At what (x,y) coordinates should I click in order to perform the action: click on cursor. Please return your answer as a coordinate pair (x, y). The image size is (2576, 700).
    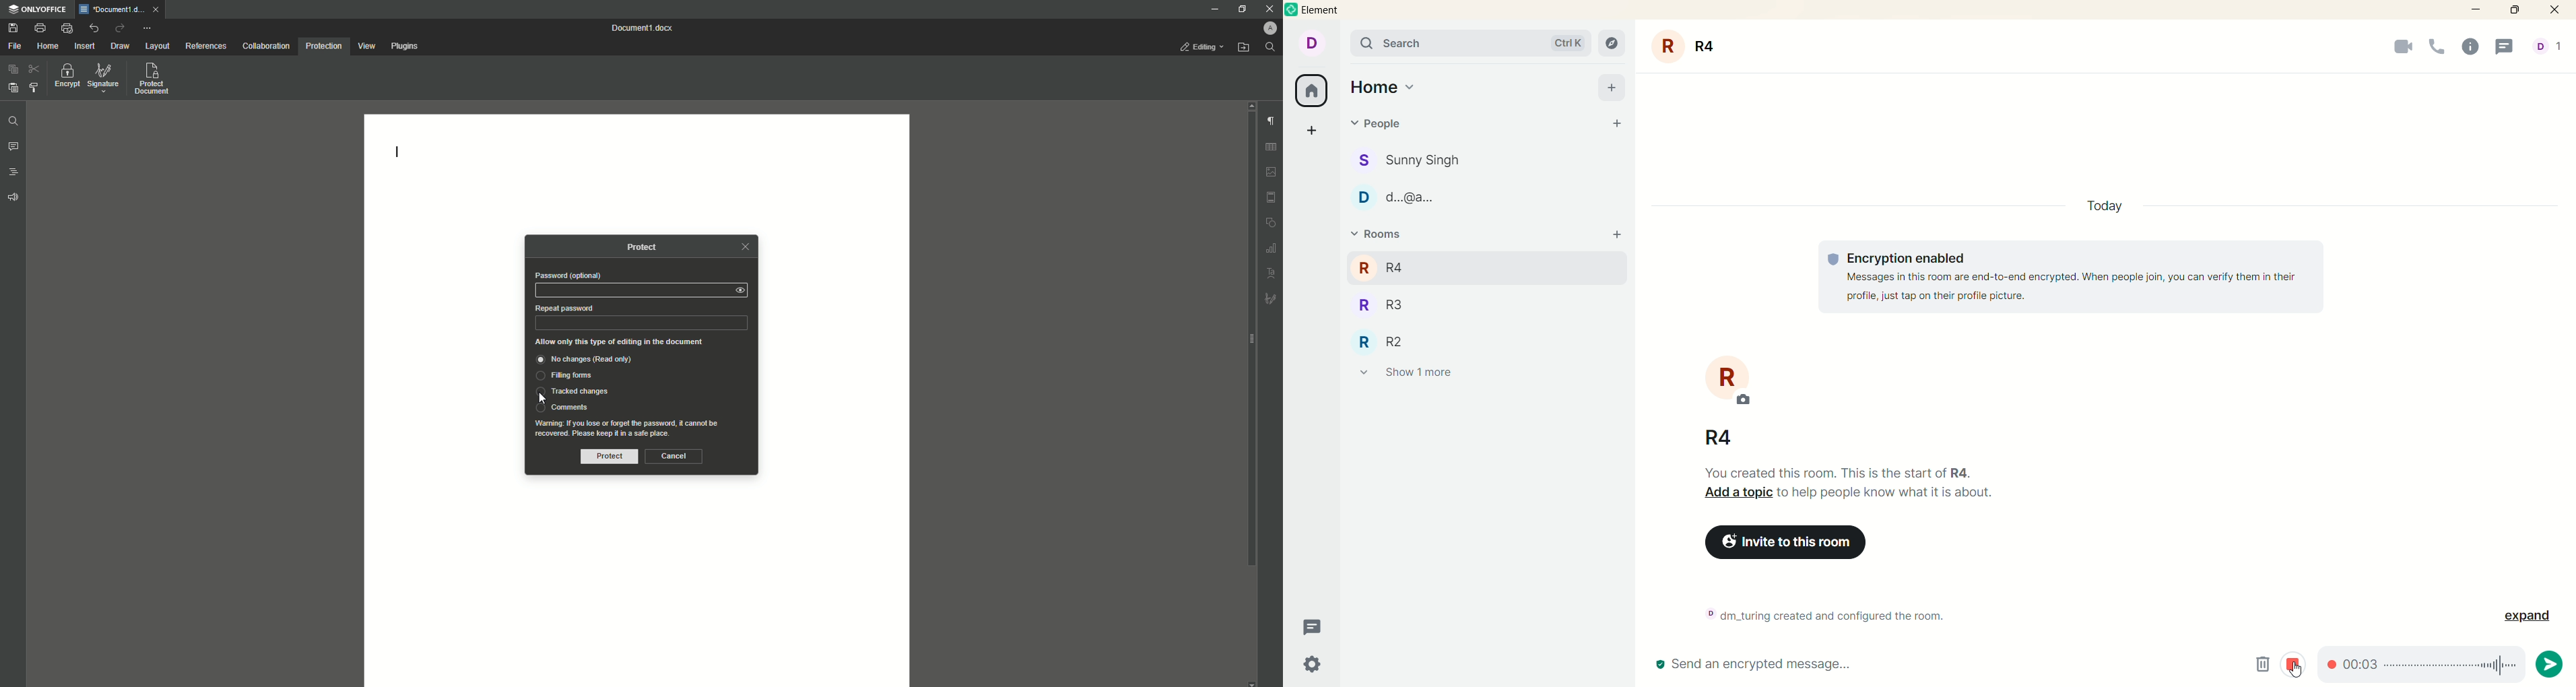
    Looking at the image, I should click on (2296, 672).